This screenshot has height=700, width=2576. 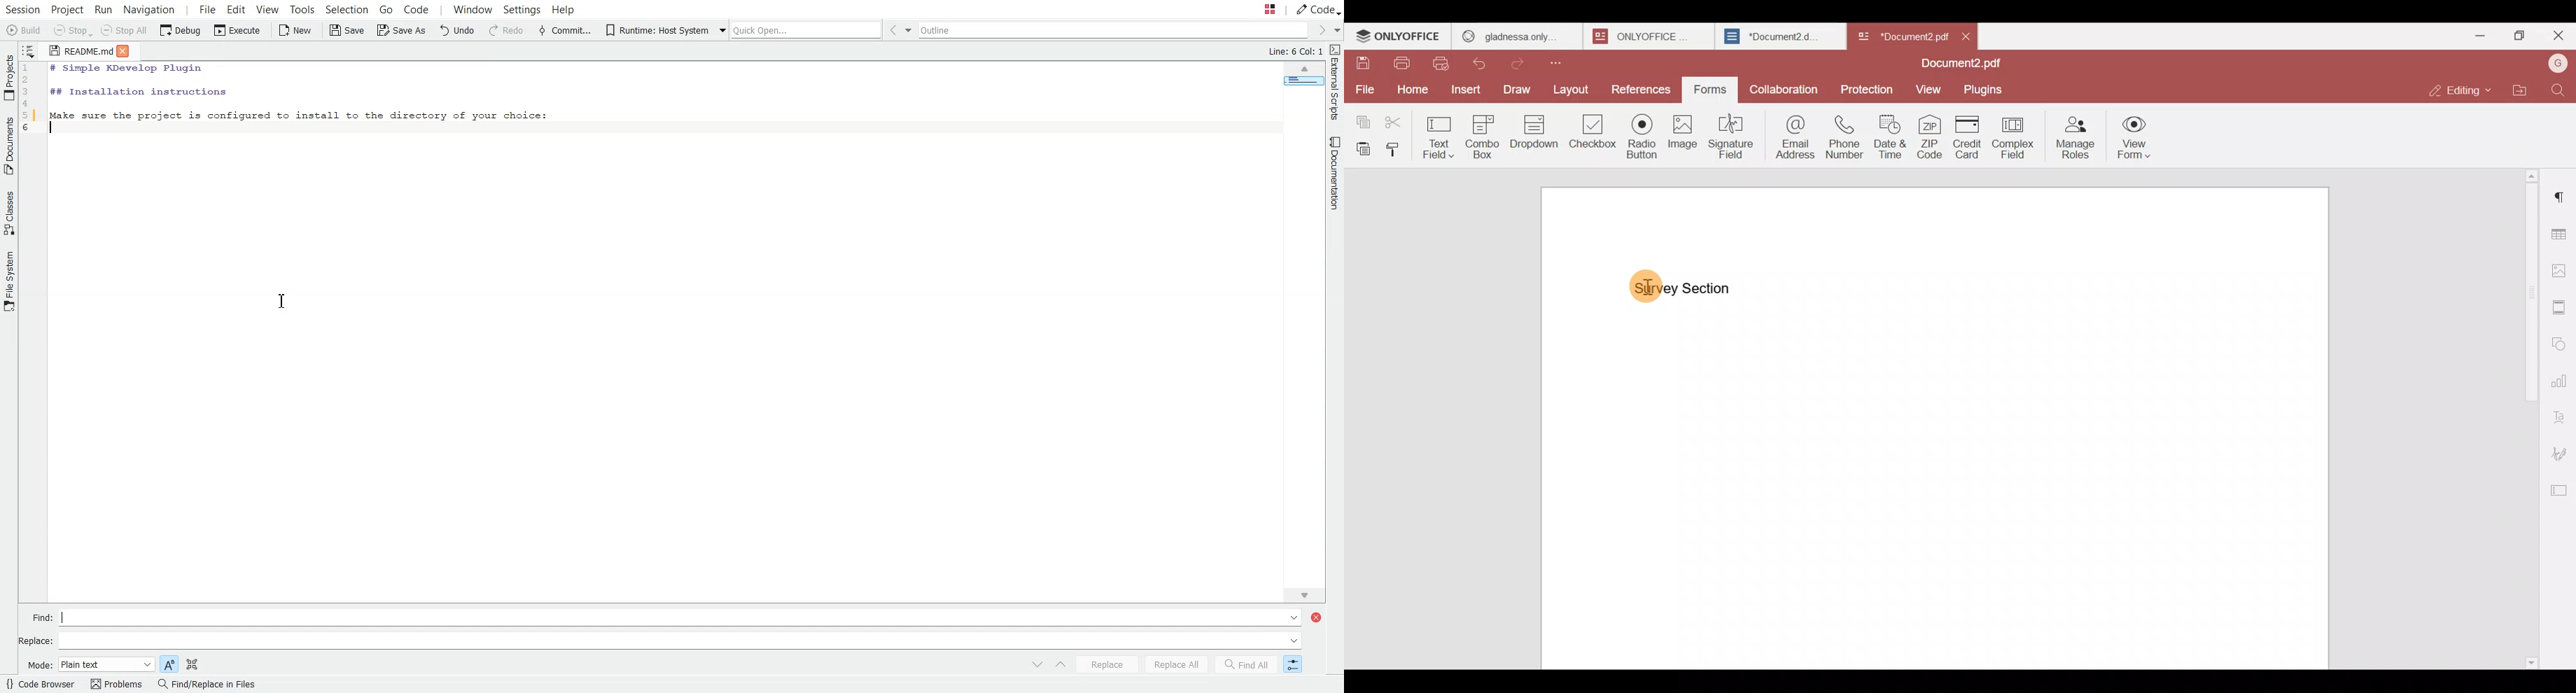 What do you see at coordinates (1900, 36) in the screenshot?
I see `*Document2 pd` at bounding box center [1900, 36].